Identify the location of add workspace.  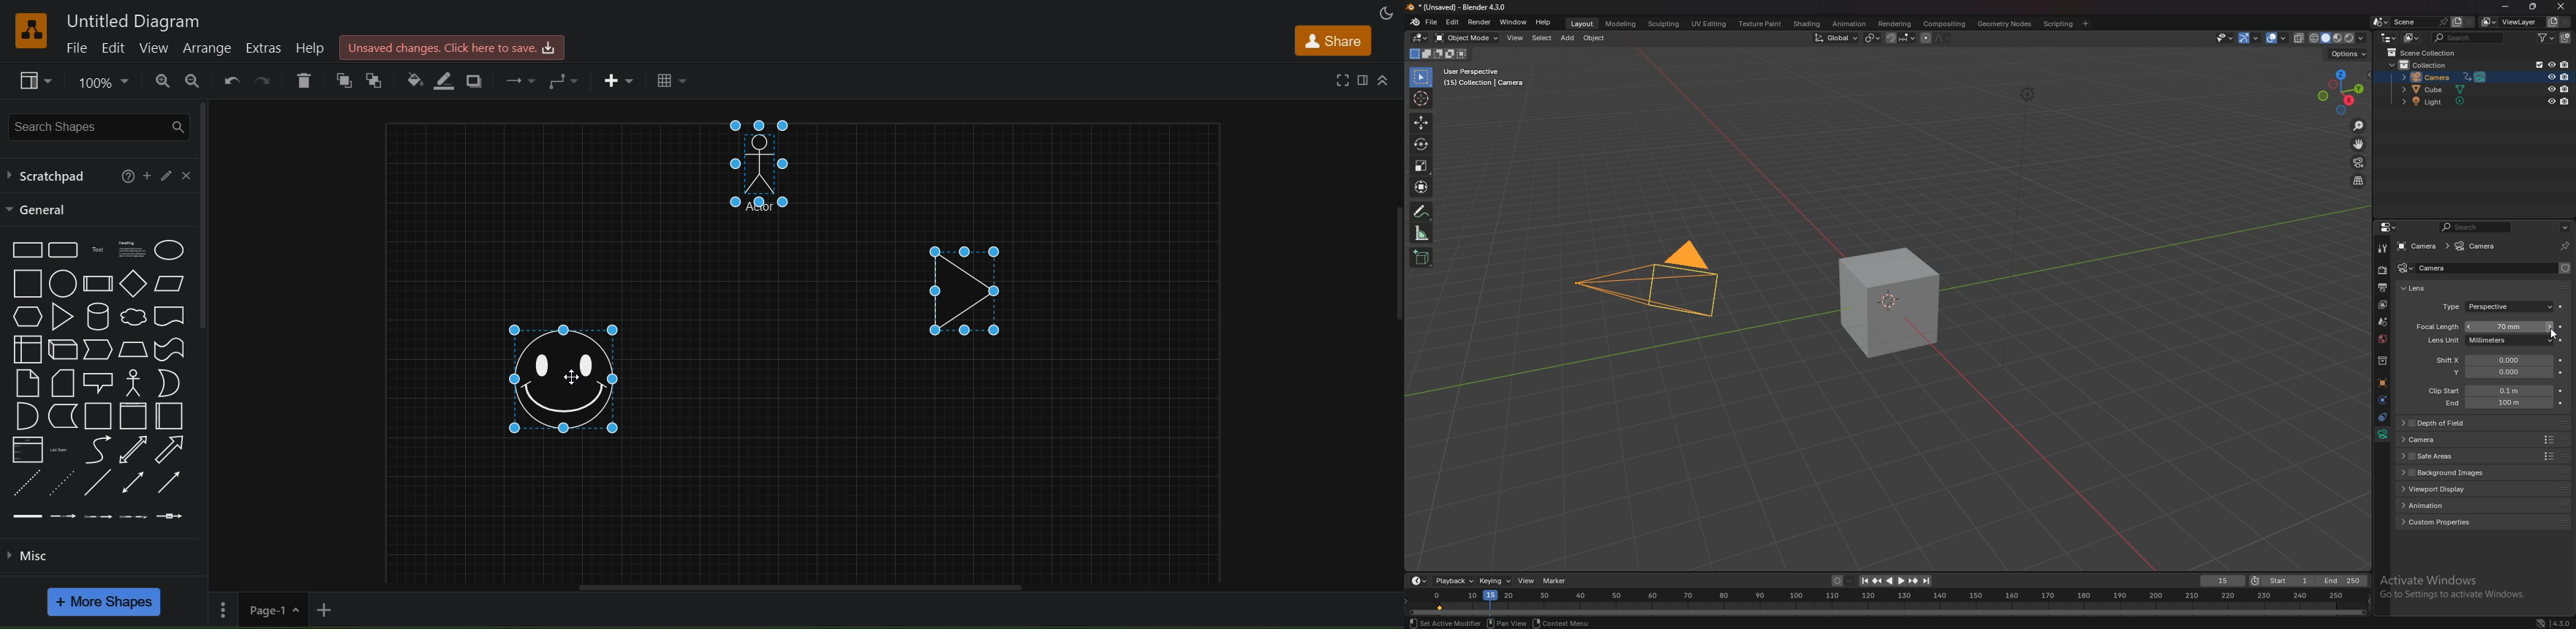
(2086, 23).